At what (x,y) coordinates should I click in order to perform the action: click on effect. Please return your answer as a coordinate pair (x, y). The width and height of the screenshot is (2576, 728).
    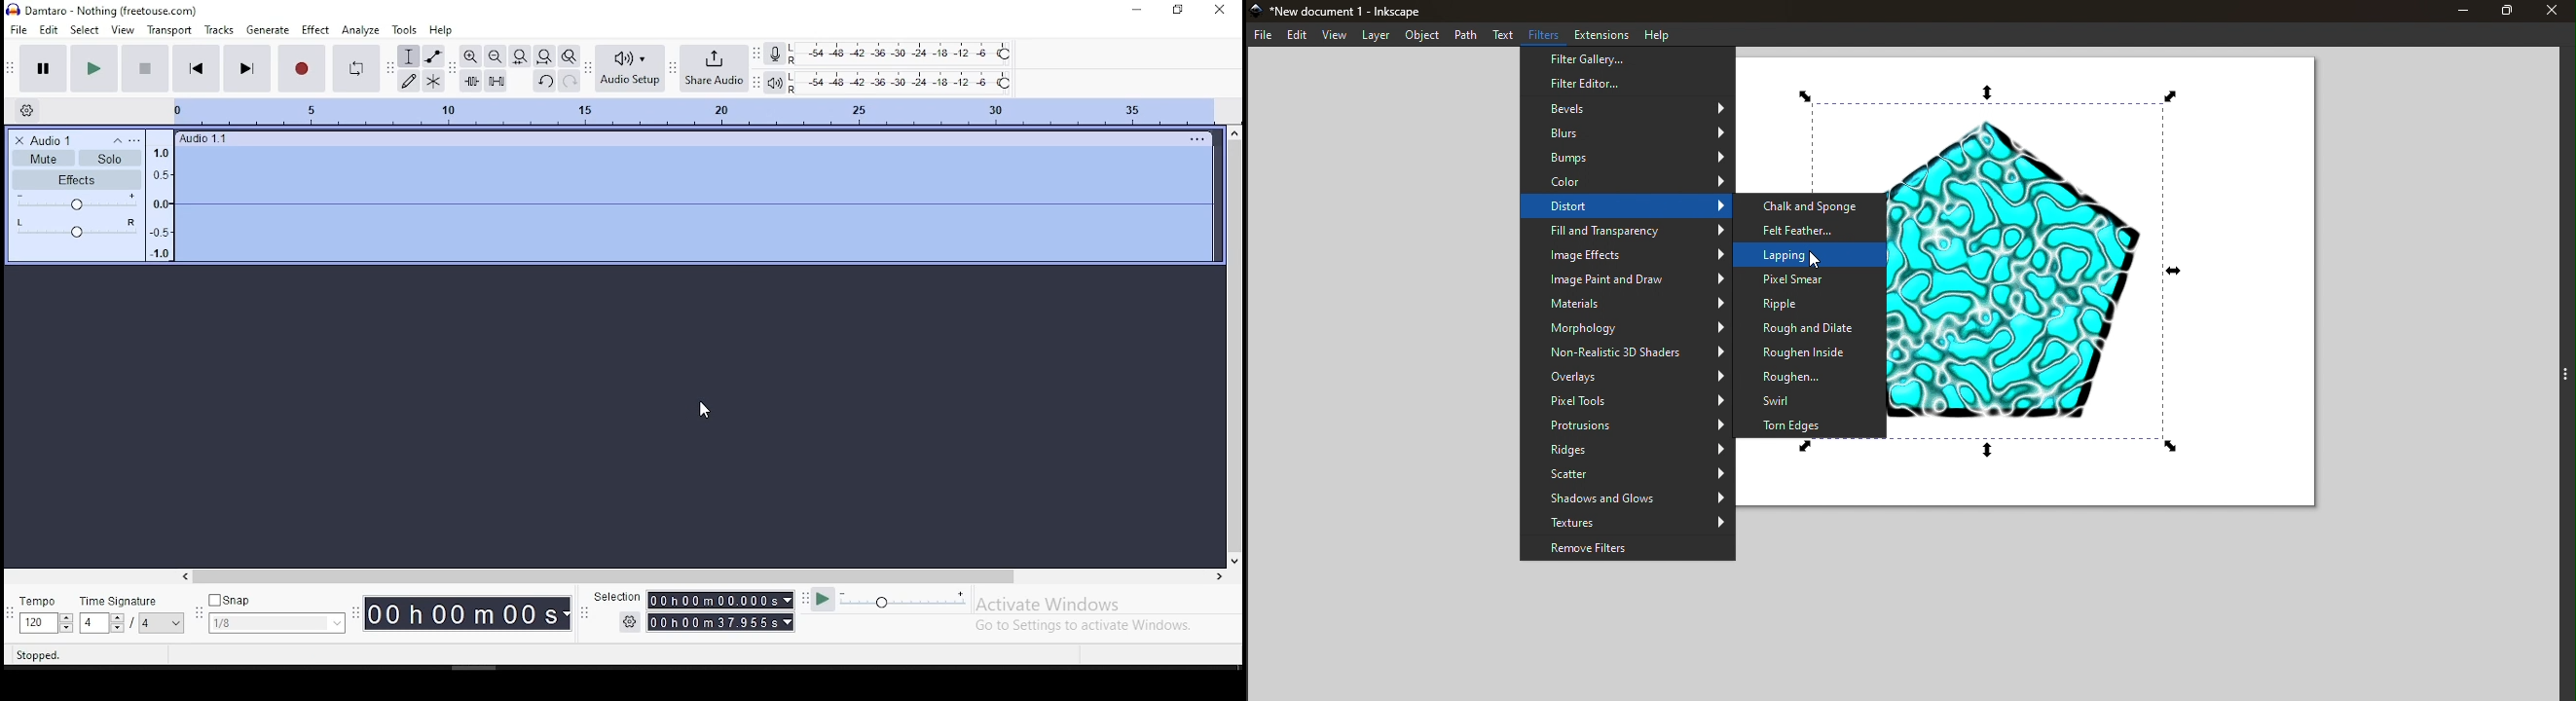
    Looking at the image, I should click on (316, 30).